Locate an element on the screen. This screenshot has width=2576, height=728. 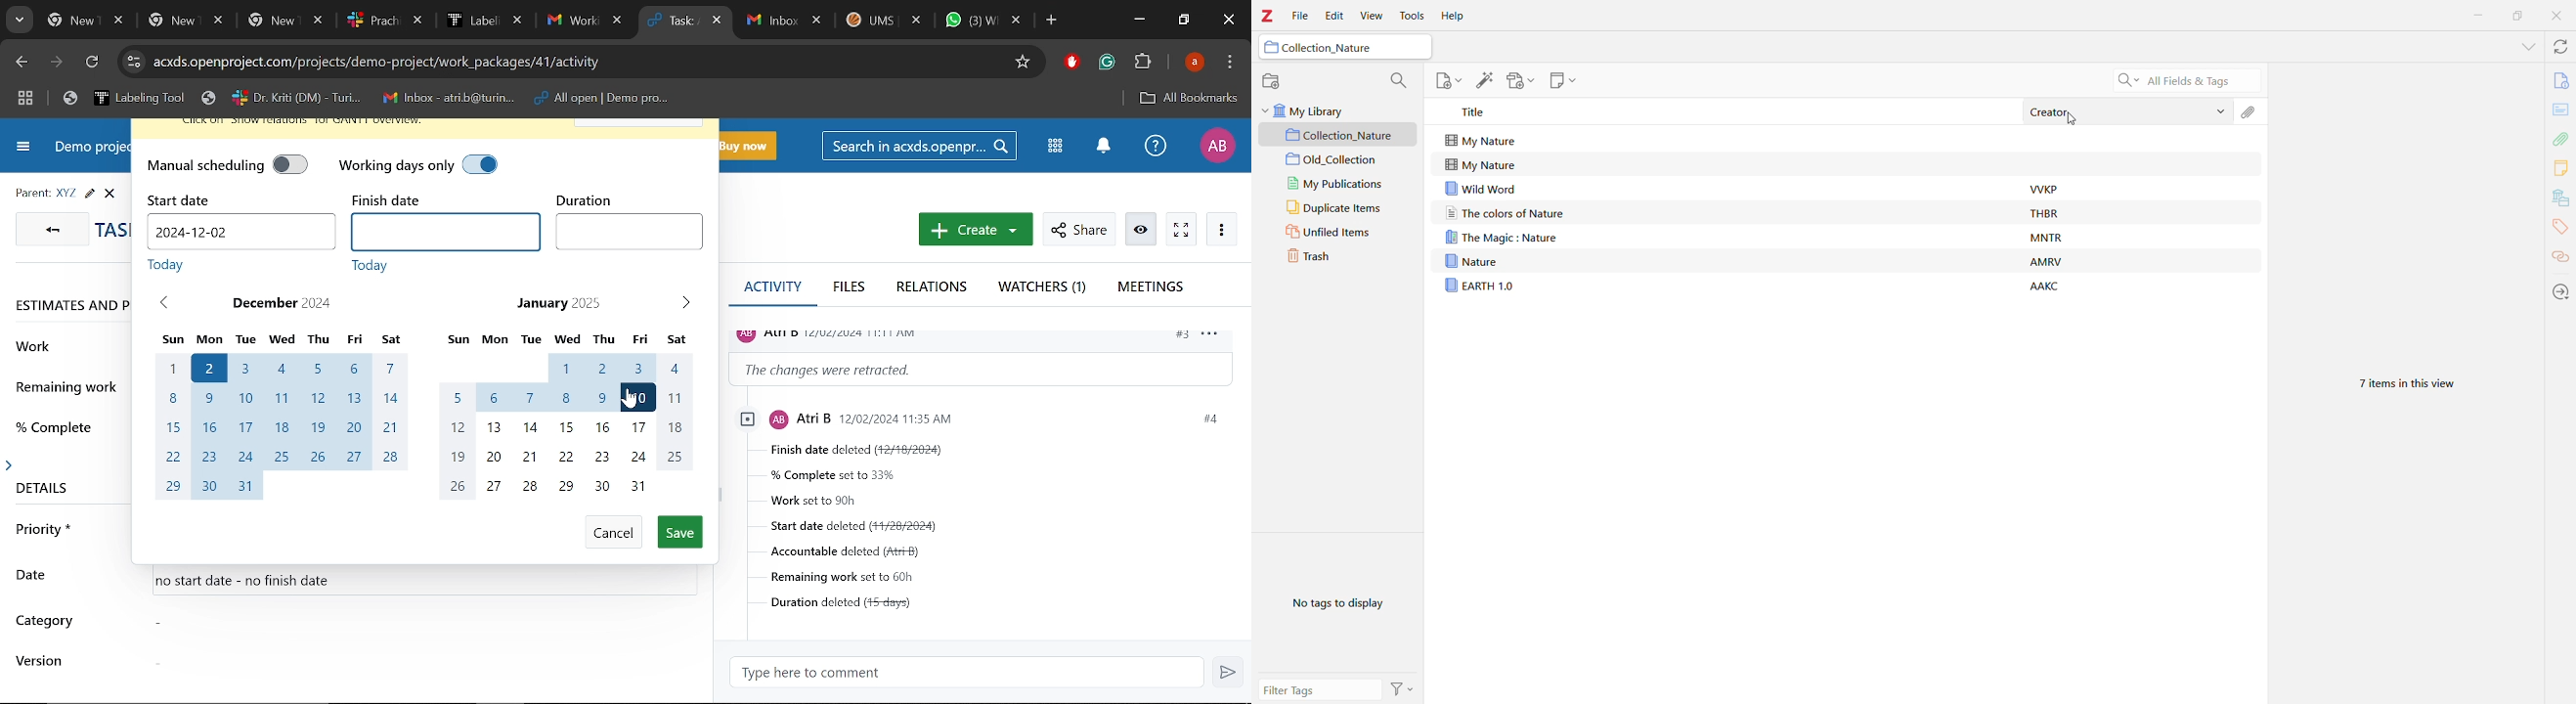
Bookmarked tabs is located at coordinates (370, 99).